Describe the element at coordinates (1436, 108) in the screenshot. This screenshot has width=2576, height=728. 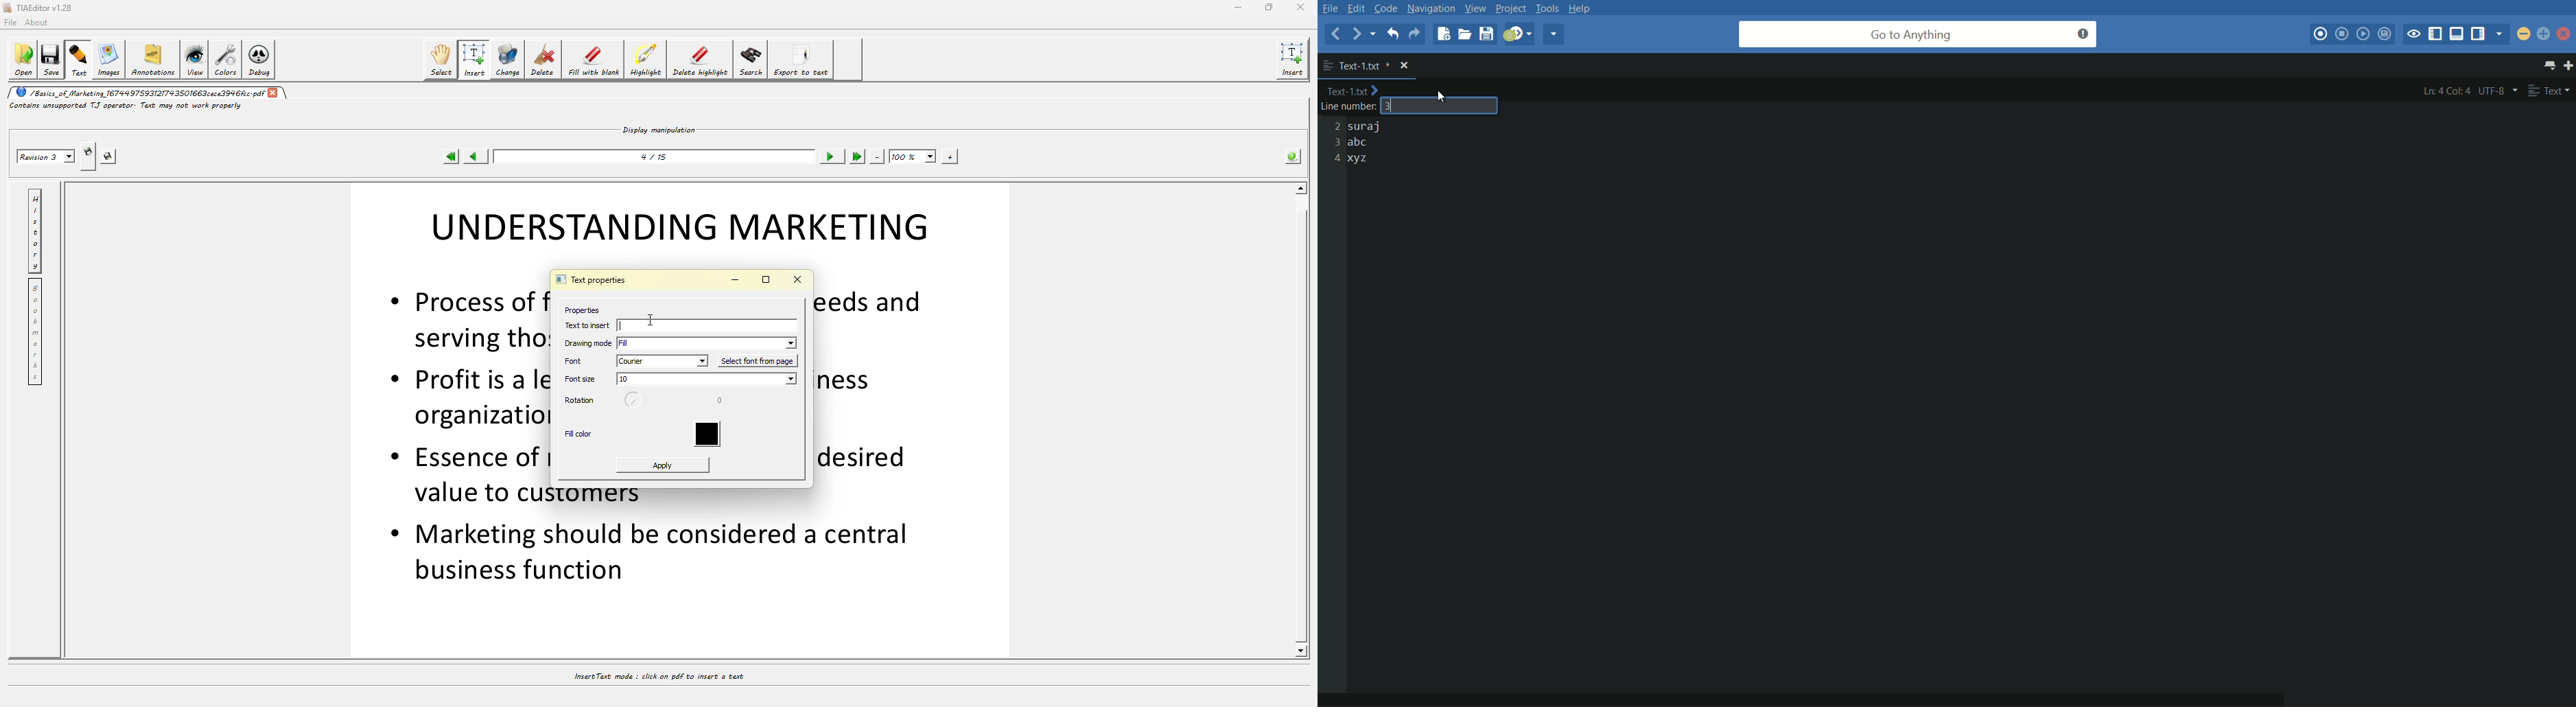
I see `3` at that location.